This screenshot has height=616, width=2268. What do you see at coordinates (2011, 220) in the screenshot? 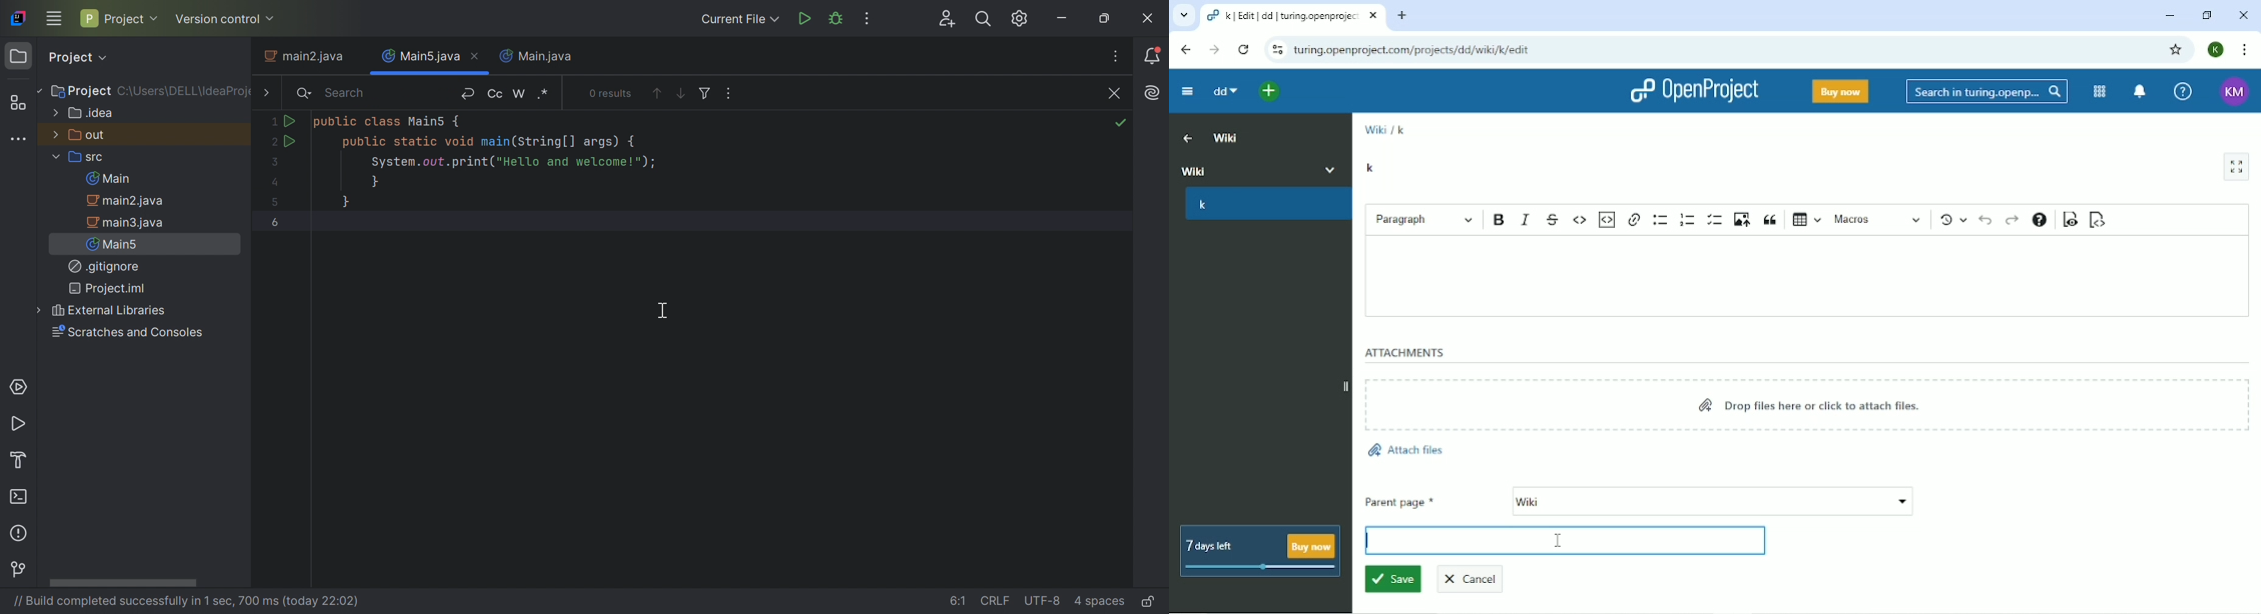
I see `Redo` at bounding box center [2011, 220].